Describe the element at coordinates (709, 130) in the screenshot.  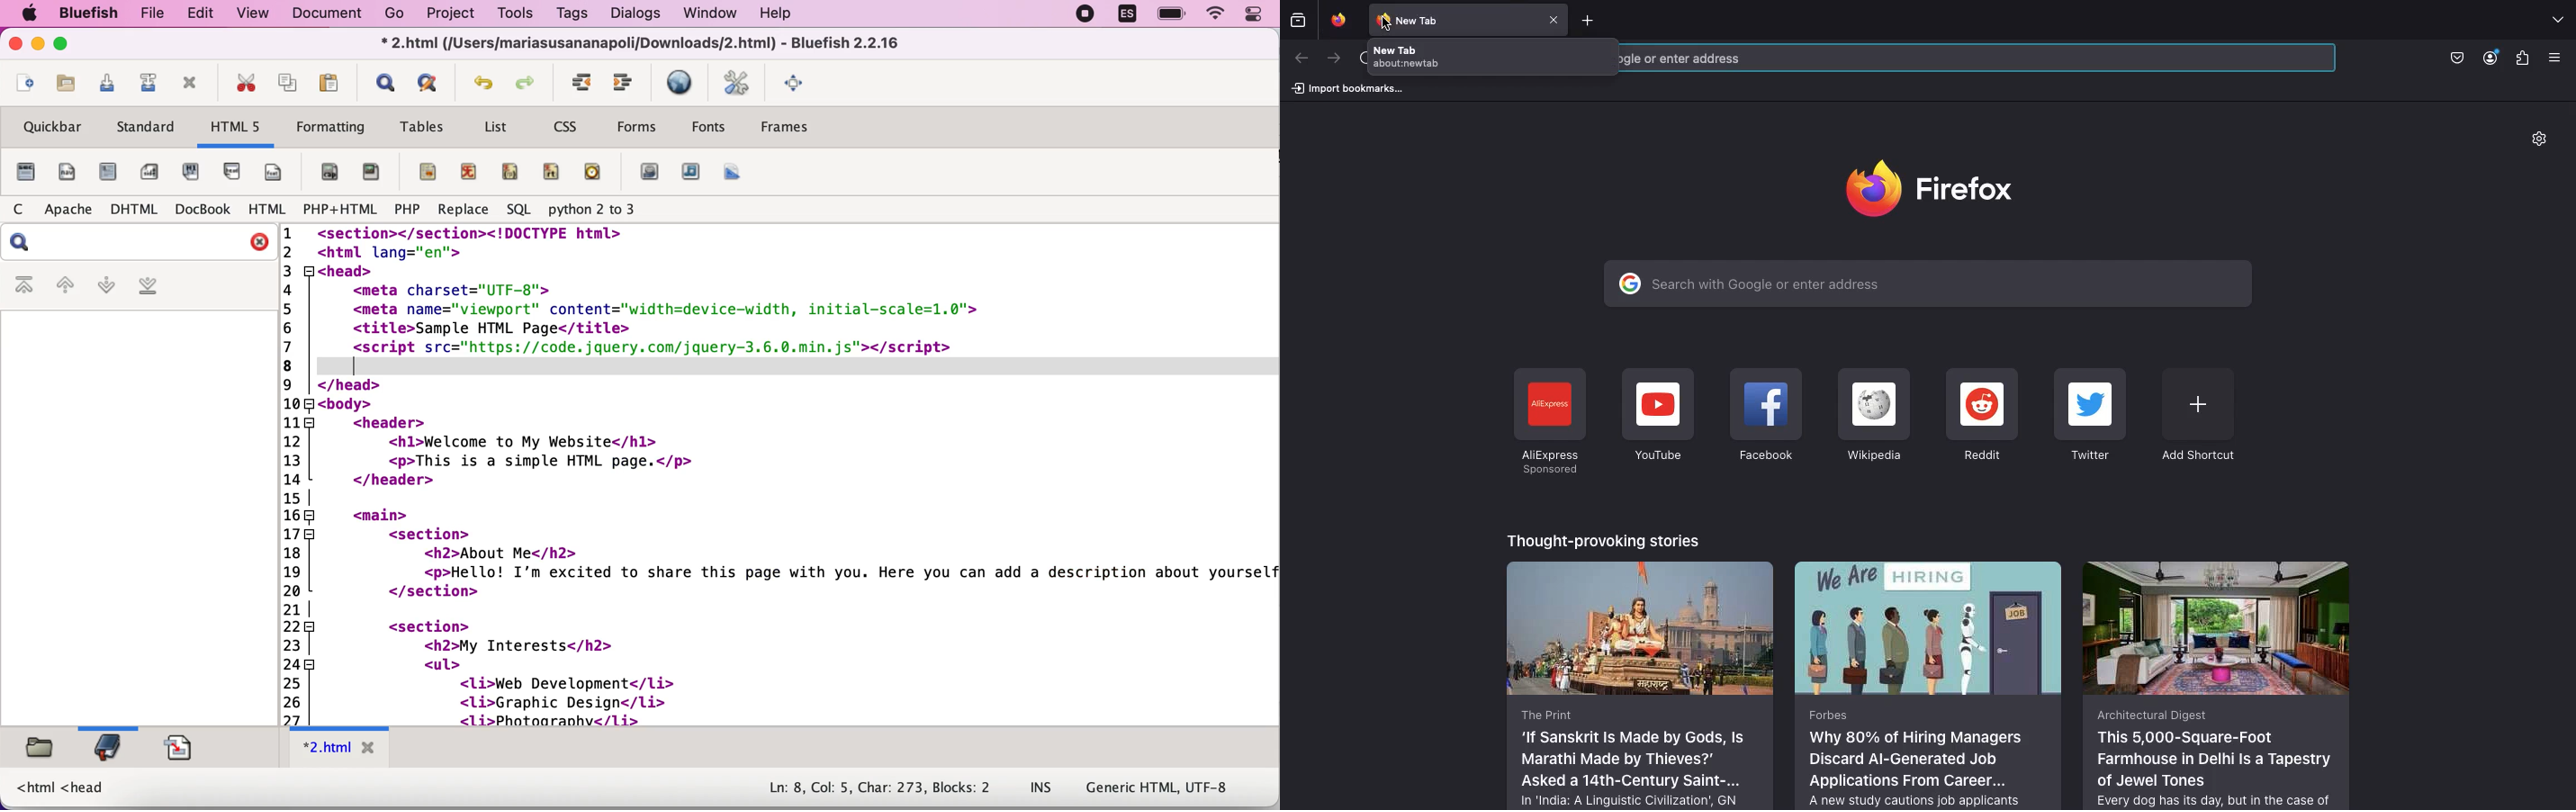
I see `fonts` at that location.